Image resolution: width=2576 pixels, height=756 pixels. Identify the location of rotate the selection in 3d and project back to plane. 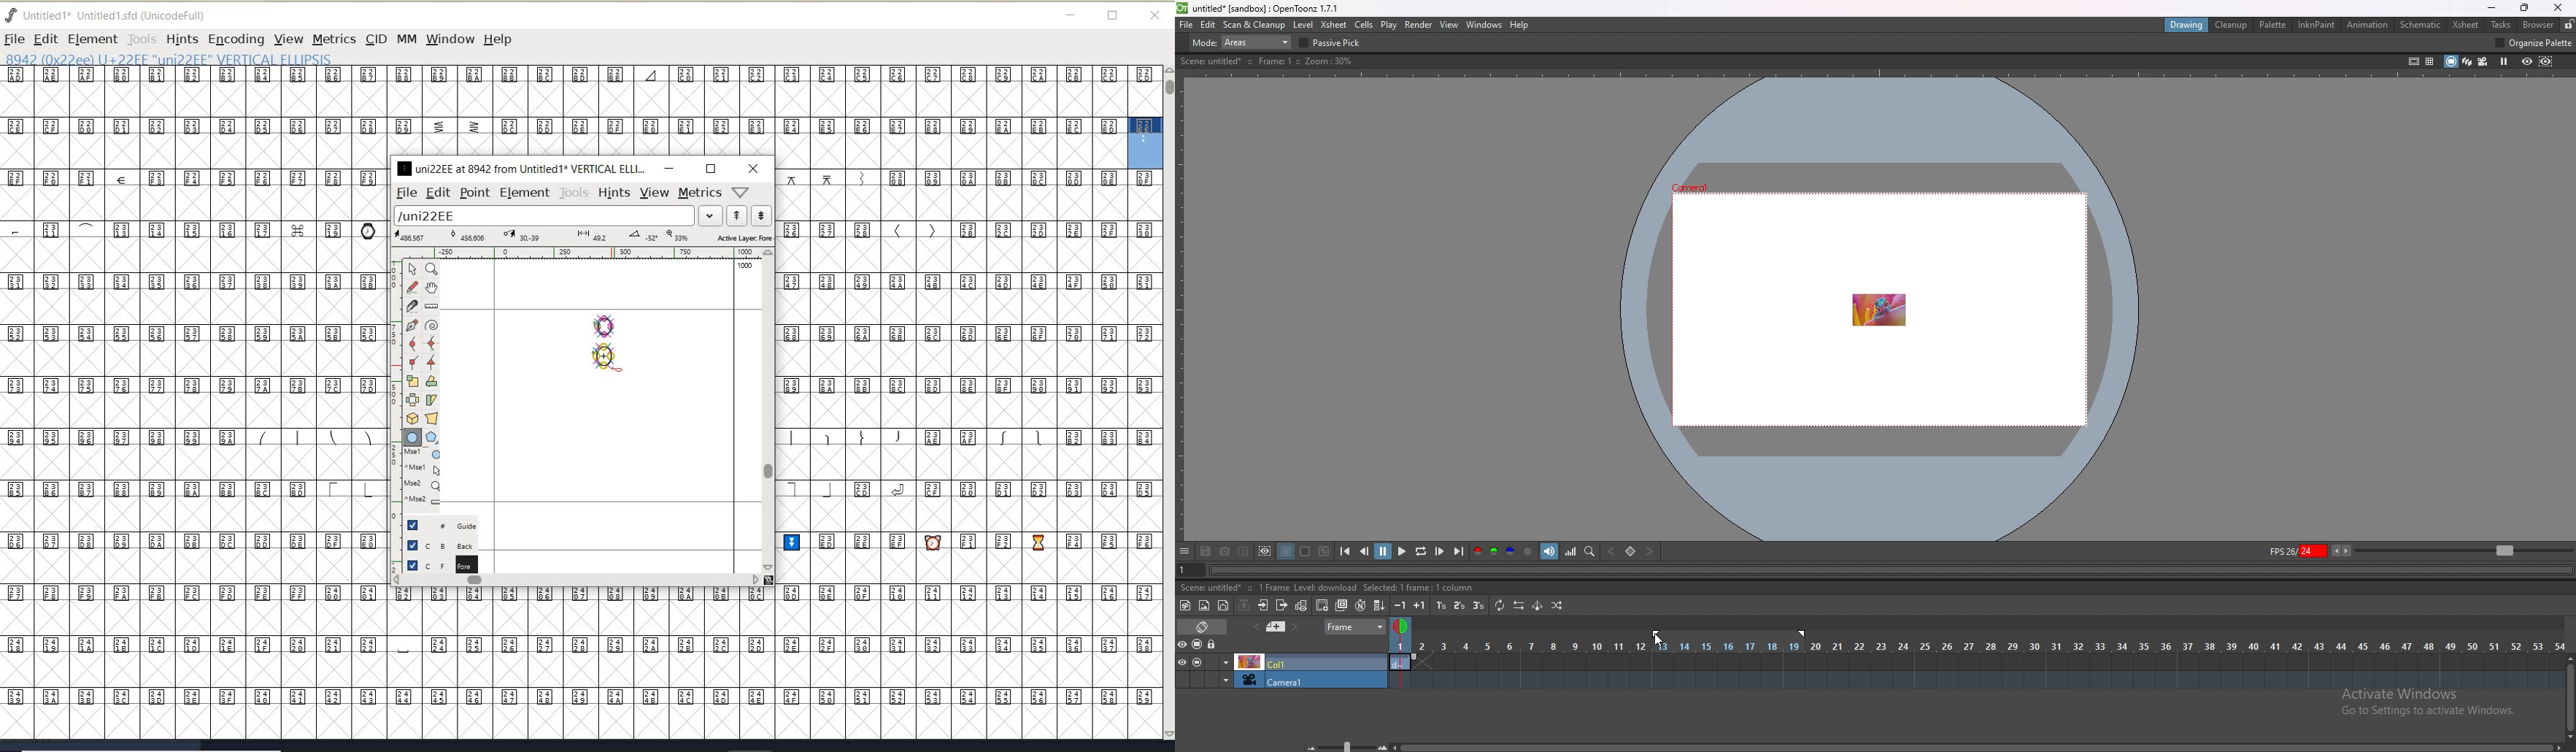
(413, 418).